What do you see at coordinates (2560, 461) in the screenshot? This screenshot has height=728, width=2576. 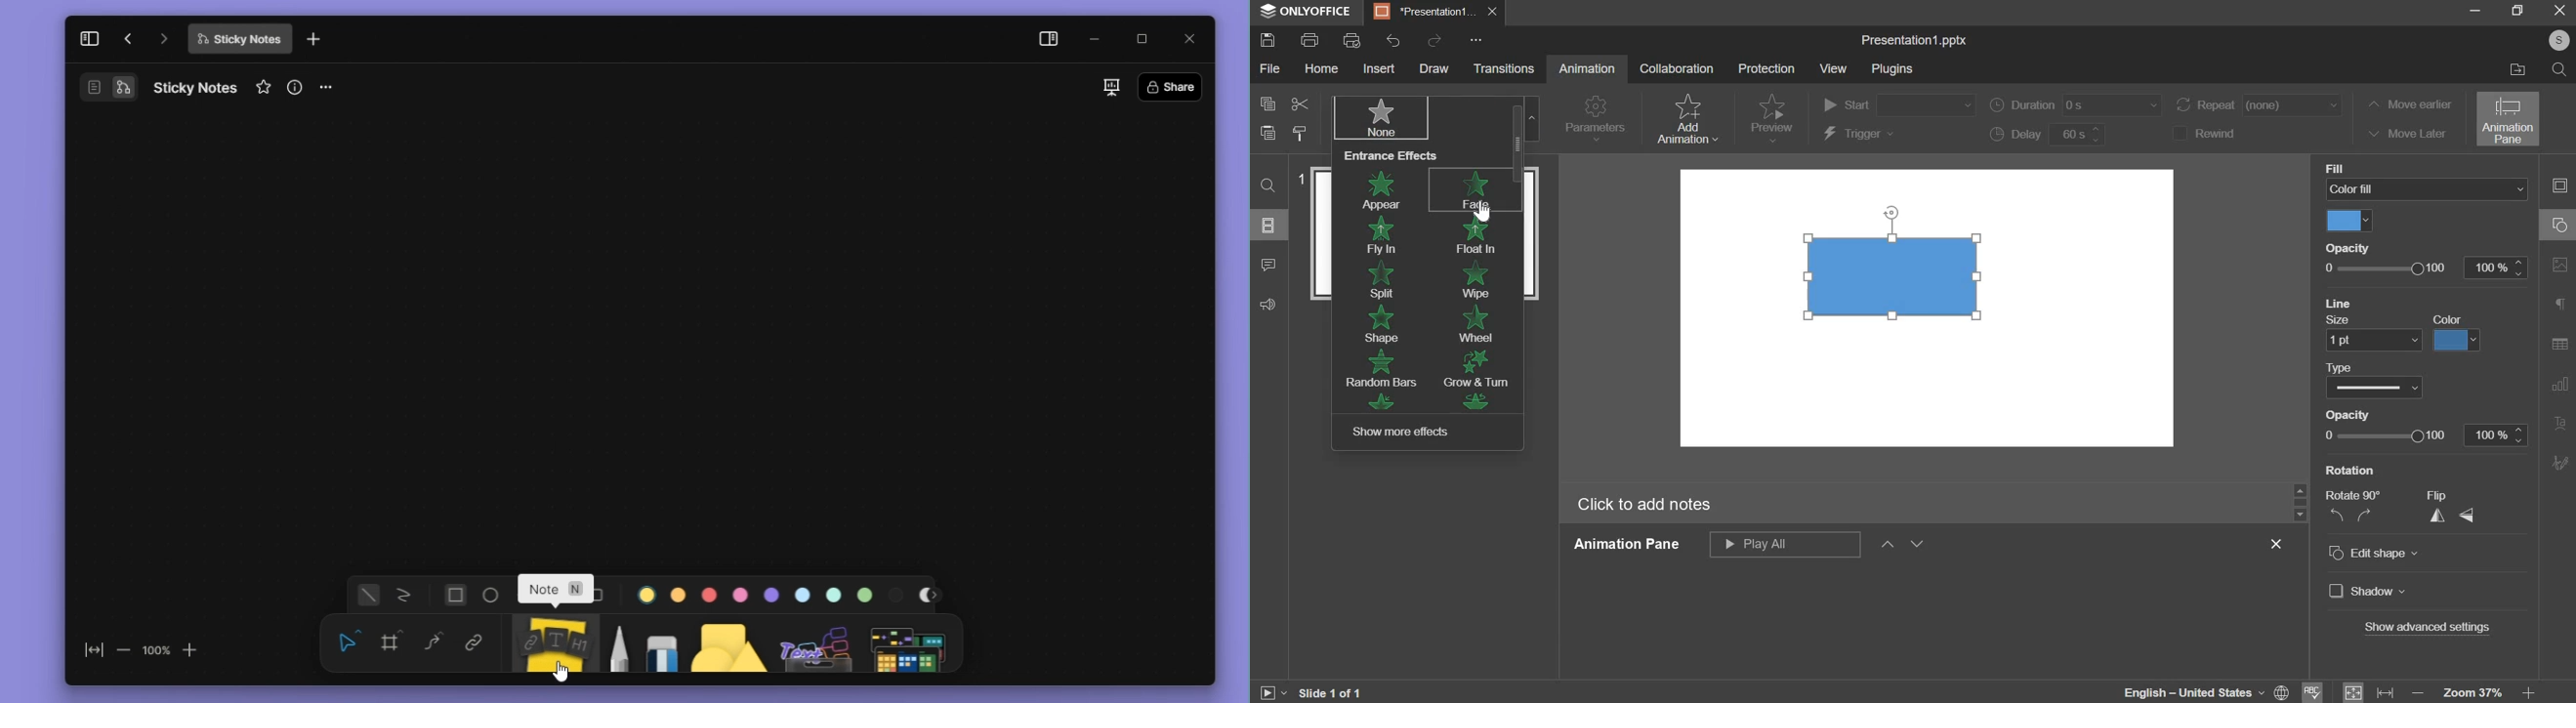 I see `More Options` at bounding box center [2560, 461].